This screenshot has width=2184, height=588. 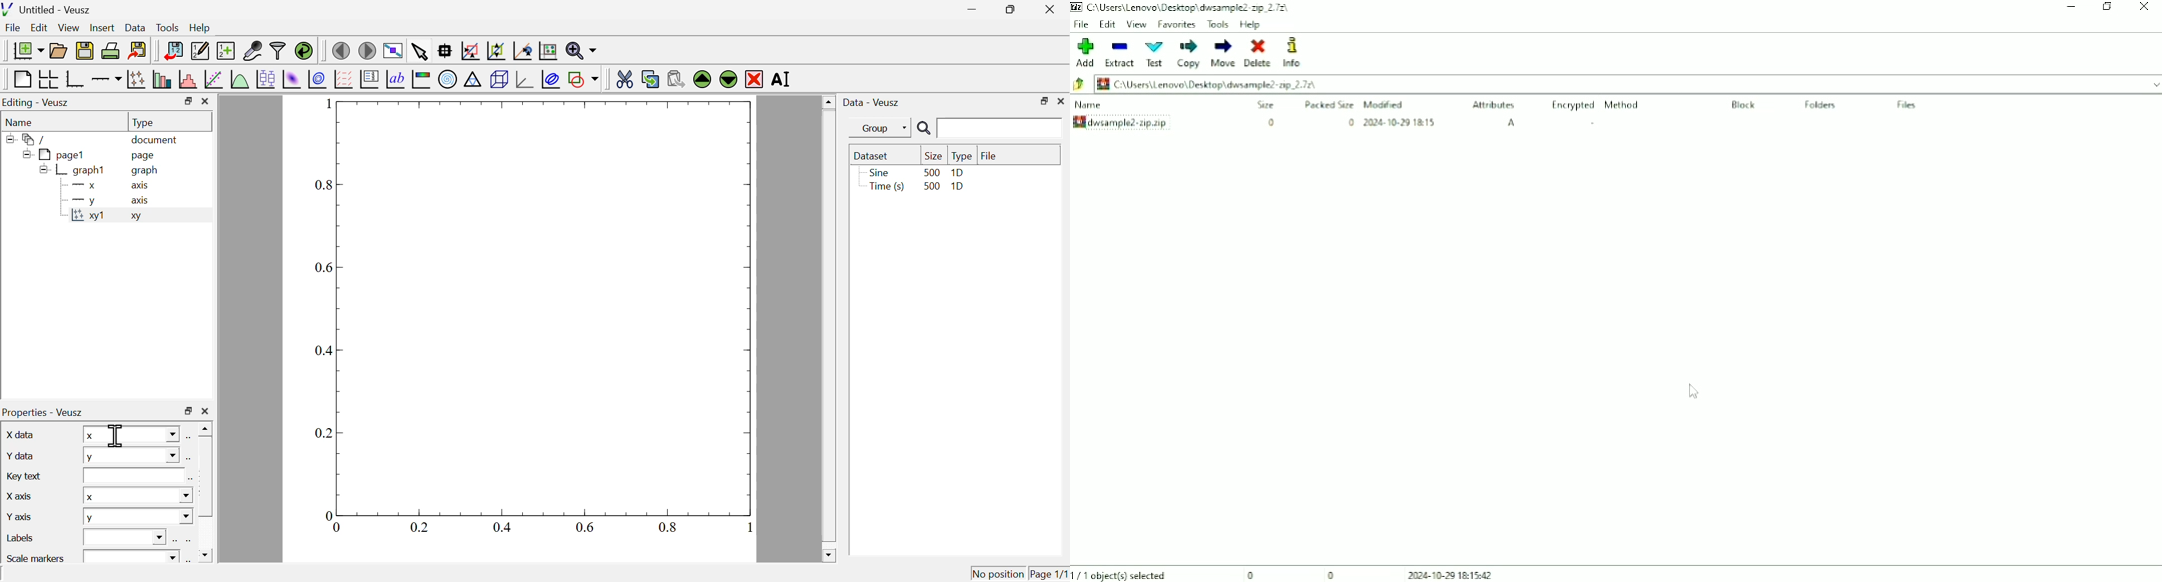 I want to click on C:\Users\Lenovo\Desktop\dwsample2-zip_2.7z, so click(x=1205, y=84).